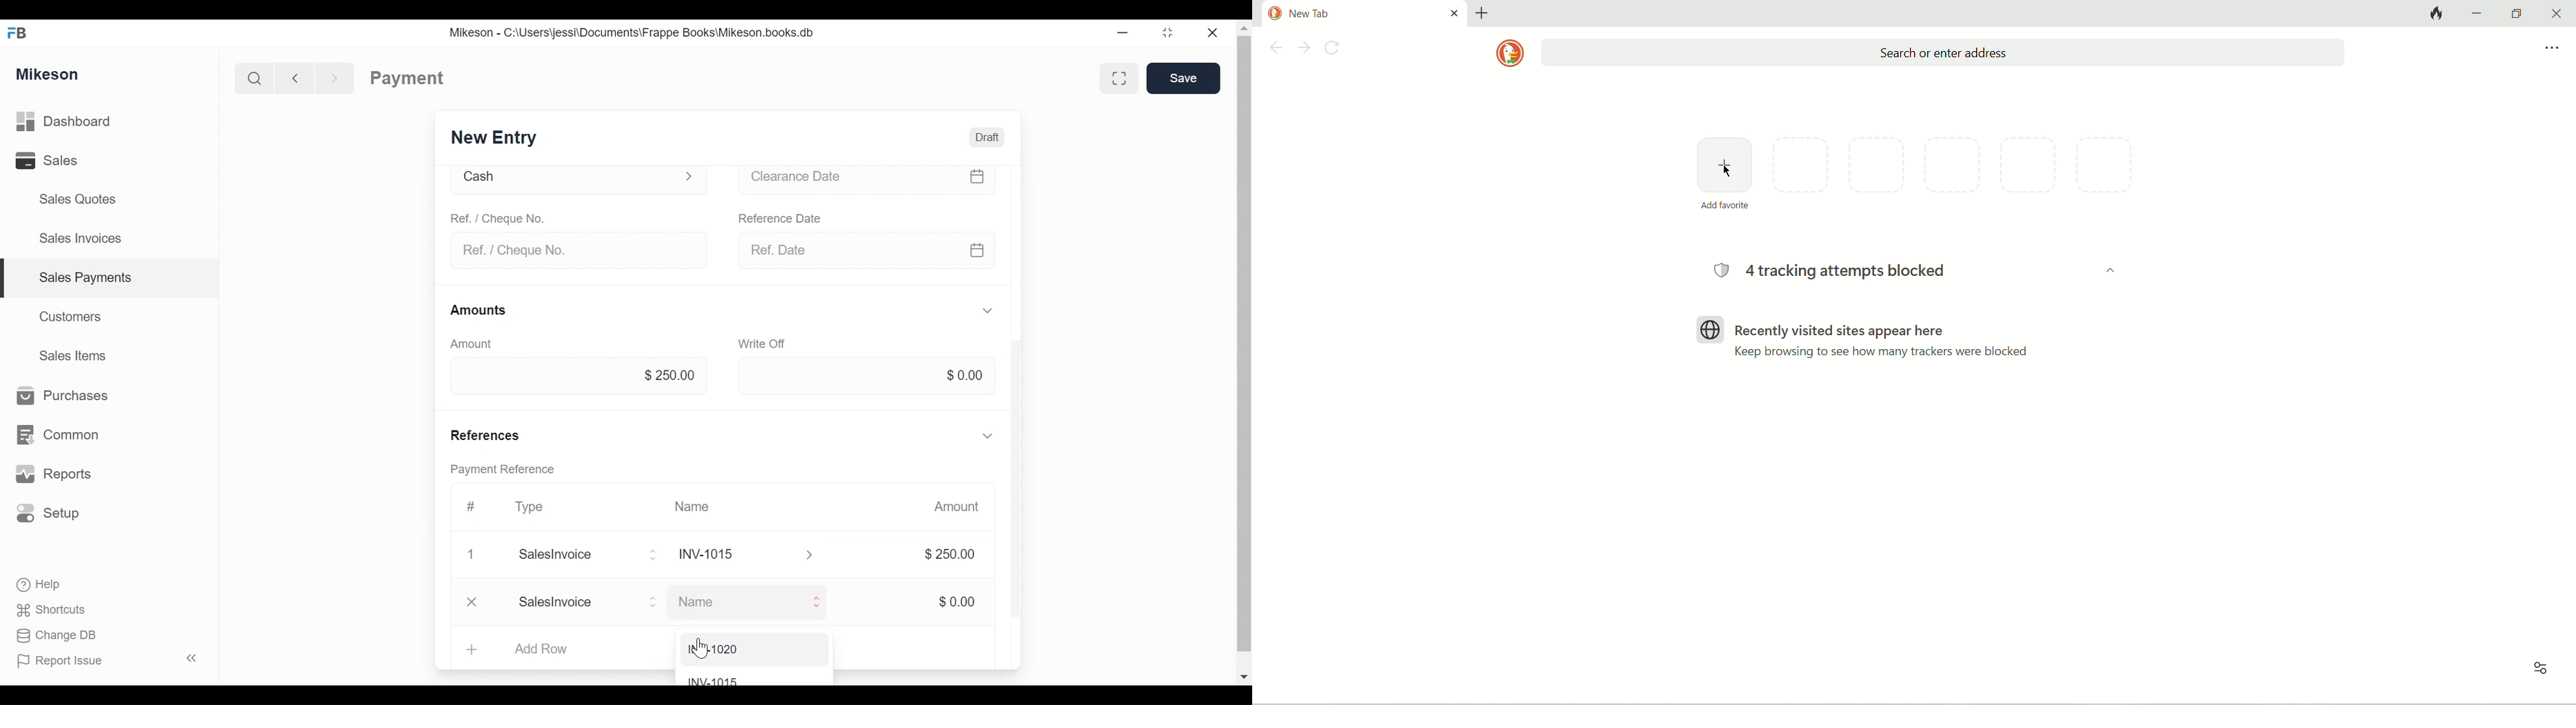 The width and height of the screenshot is (2576, 728). Describe the element at coordinates (1509, 53) in the screenshot. I see `logo` at that location.